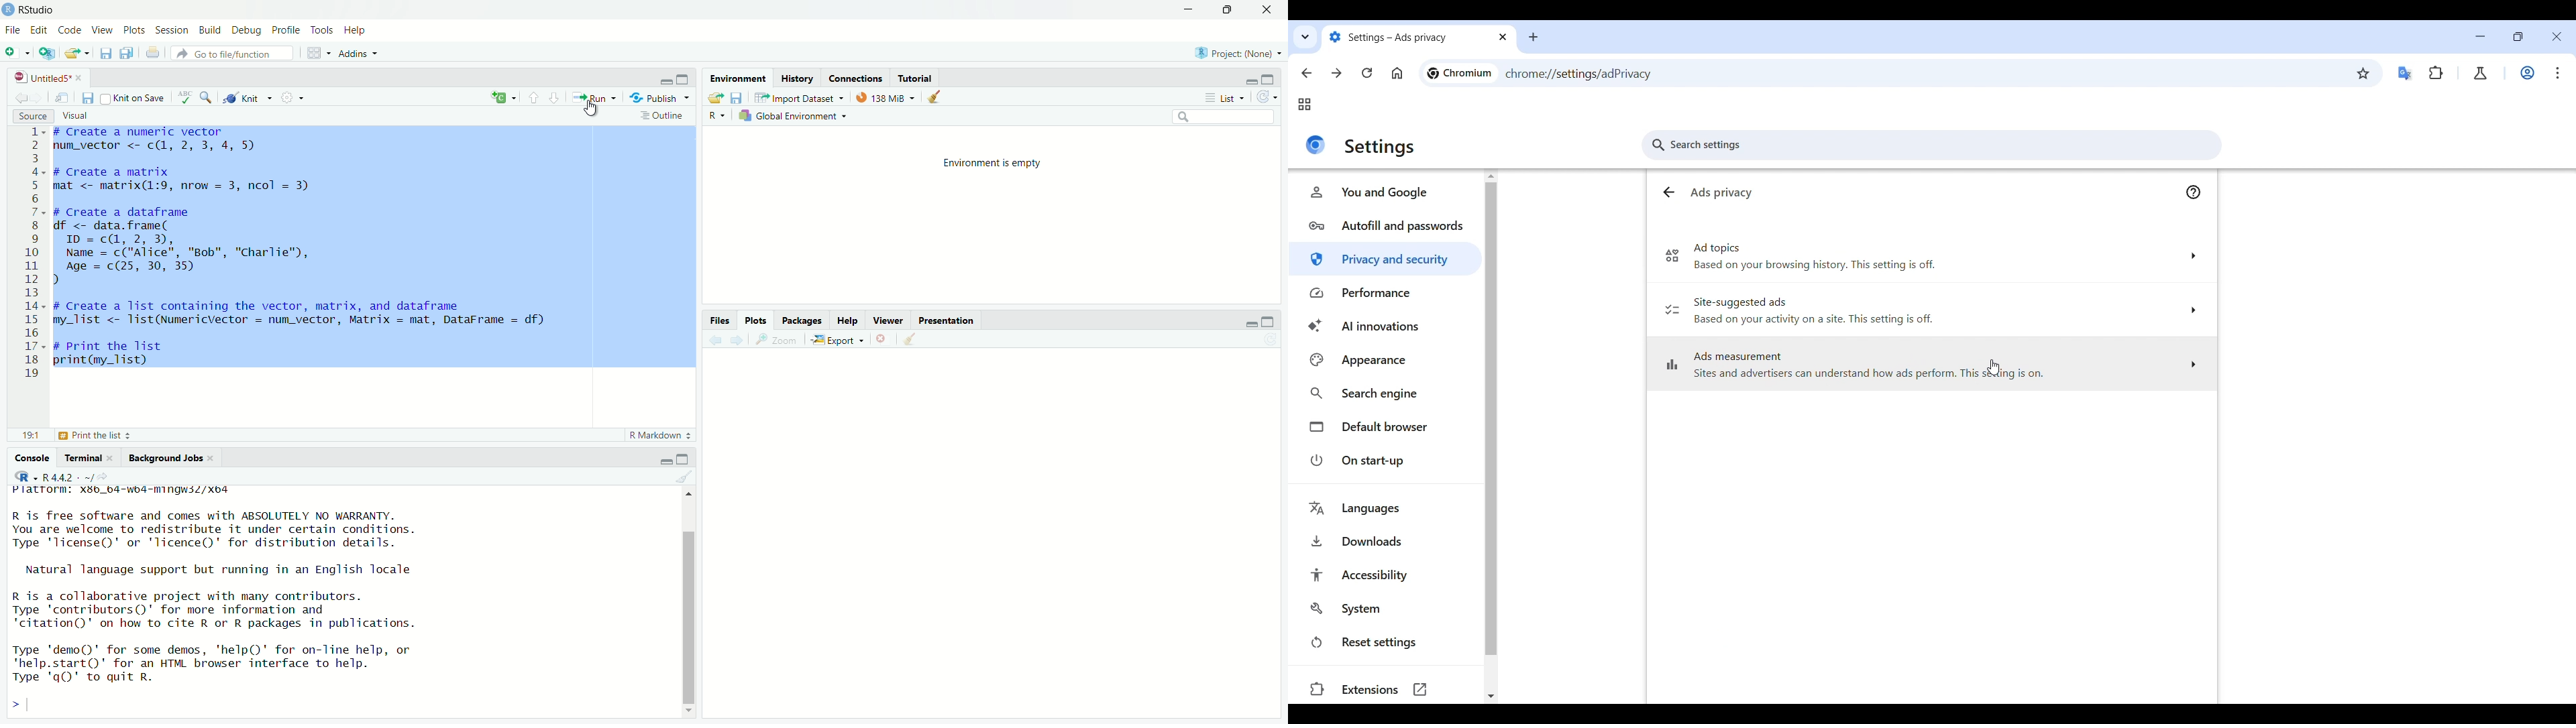 This screenshot has height=728, width=2576. What do you see at coordinates (661, 98) in the screenshot?
I see `Publish ~` at bounding box center [661, 98].